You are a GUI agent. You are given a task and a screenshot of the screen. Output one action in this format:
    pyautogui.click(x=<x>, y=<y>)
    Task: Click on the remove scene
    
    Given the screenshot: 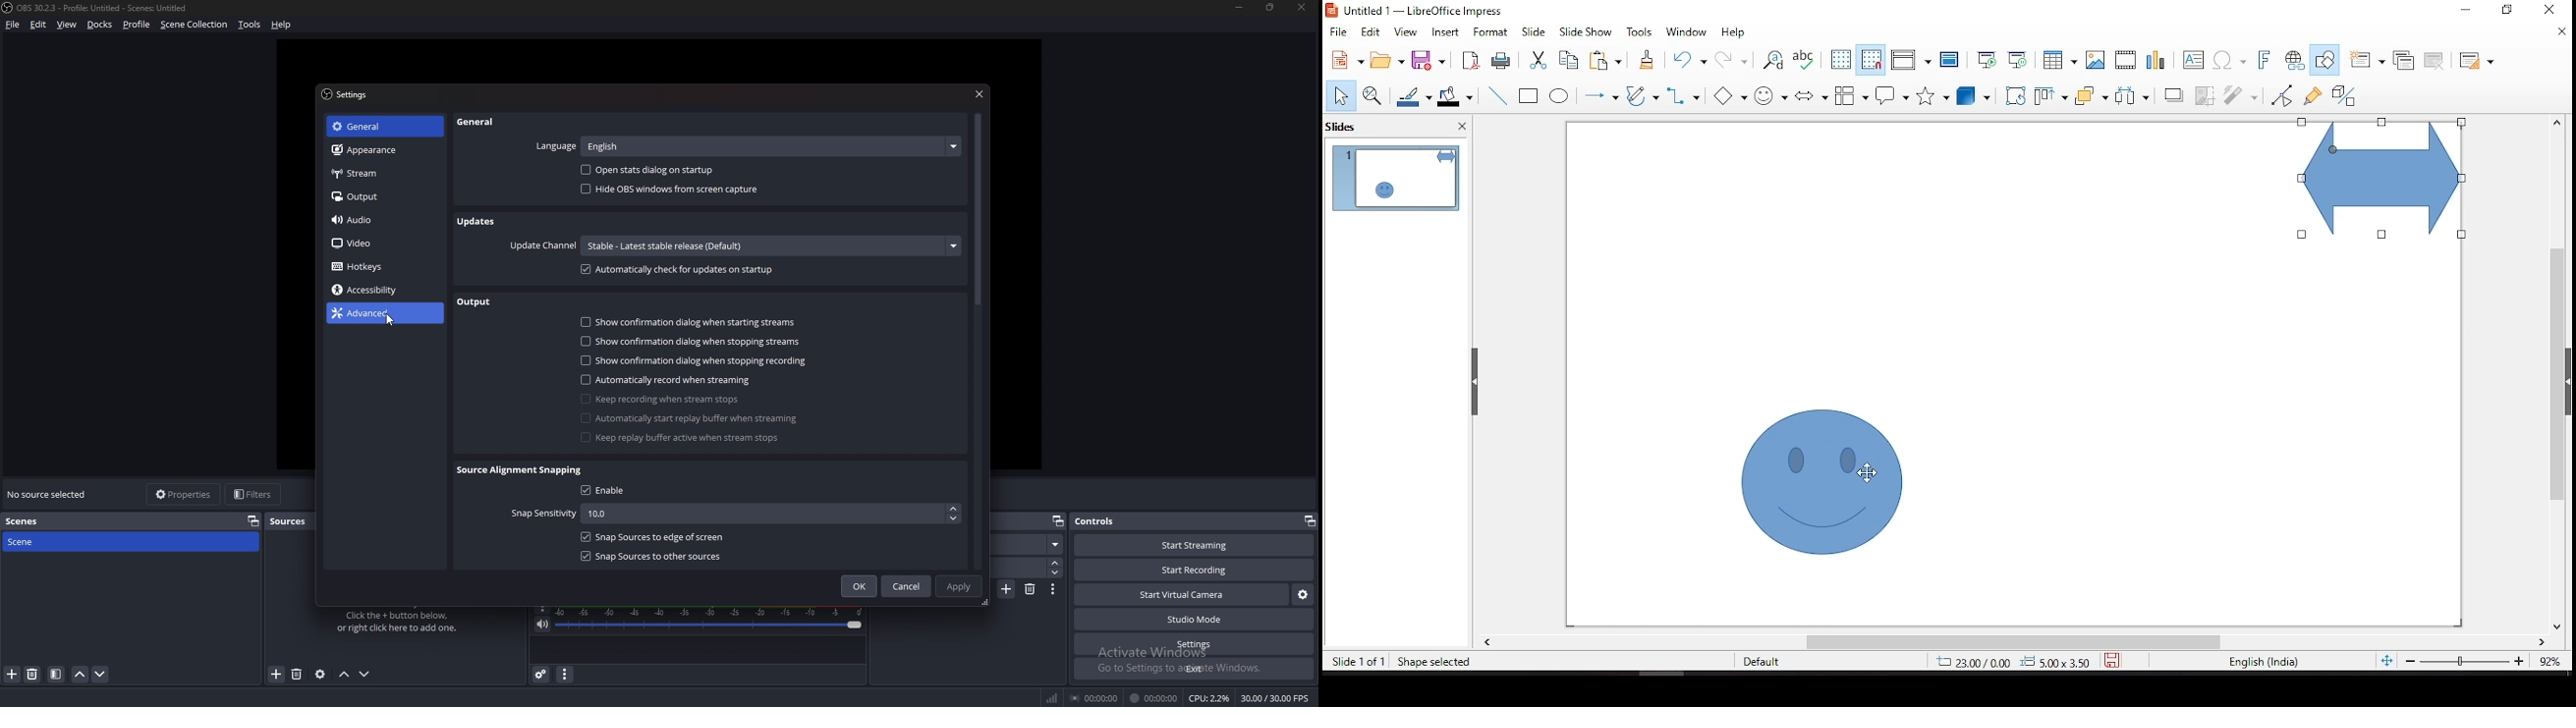 What is the action you would take?
    pyautogui.click(x=33, y=674)
    